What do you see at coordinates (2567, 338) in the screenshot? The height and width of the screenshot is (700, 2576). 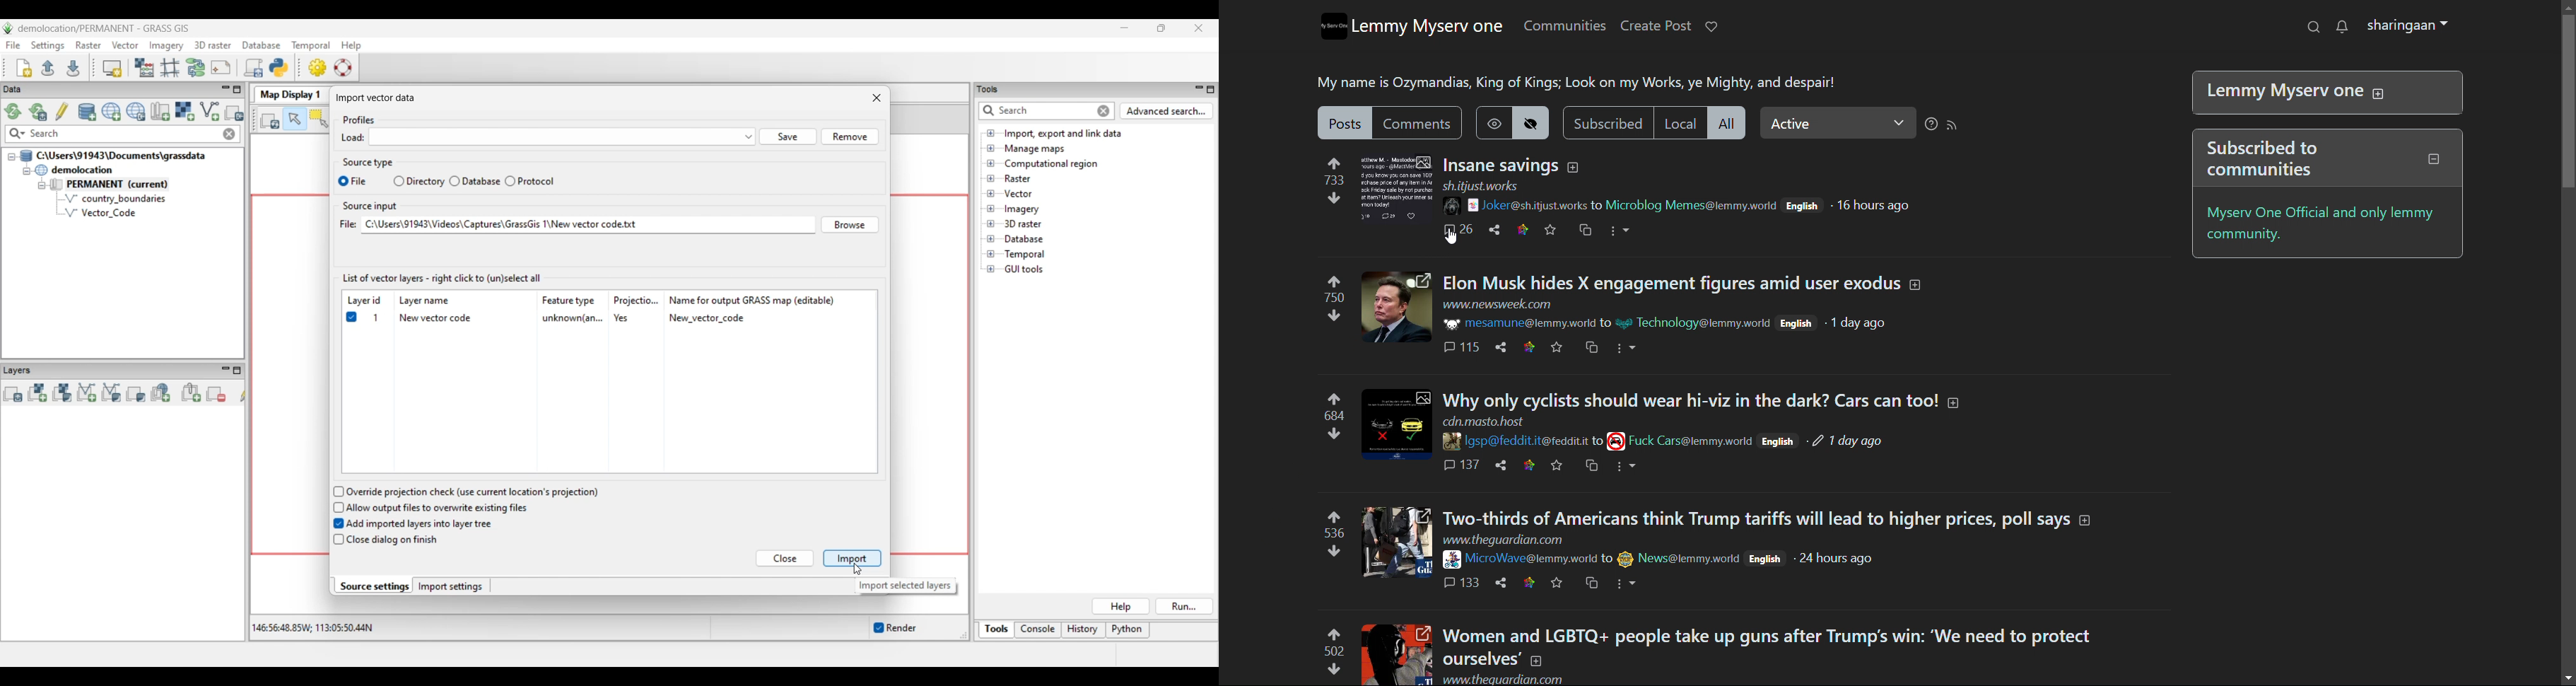 I see `scrollbar` at bounding box center [2567, 338].